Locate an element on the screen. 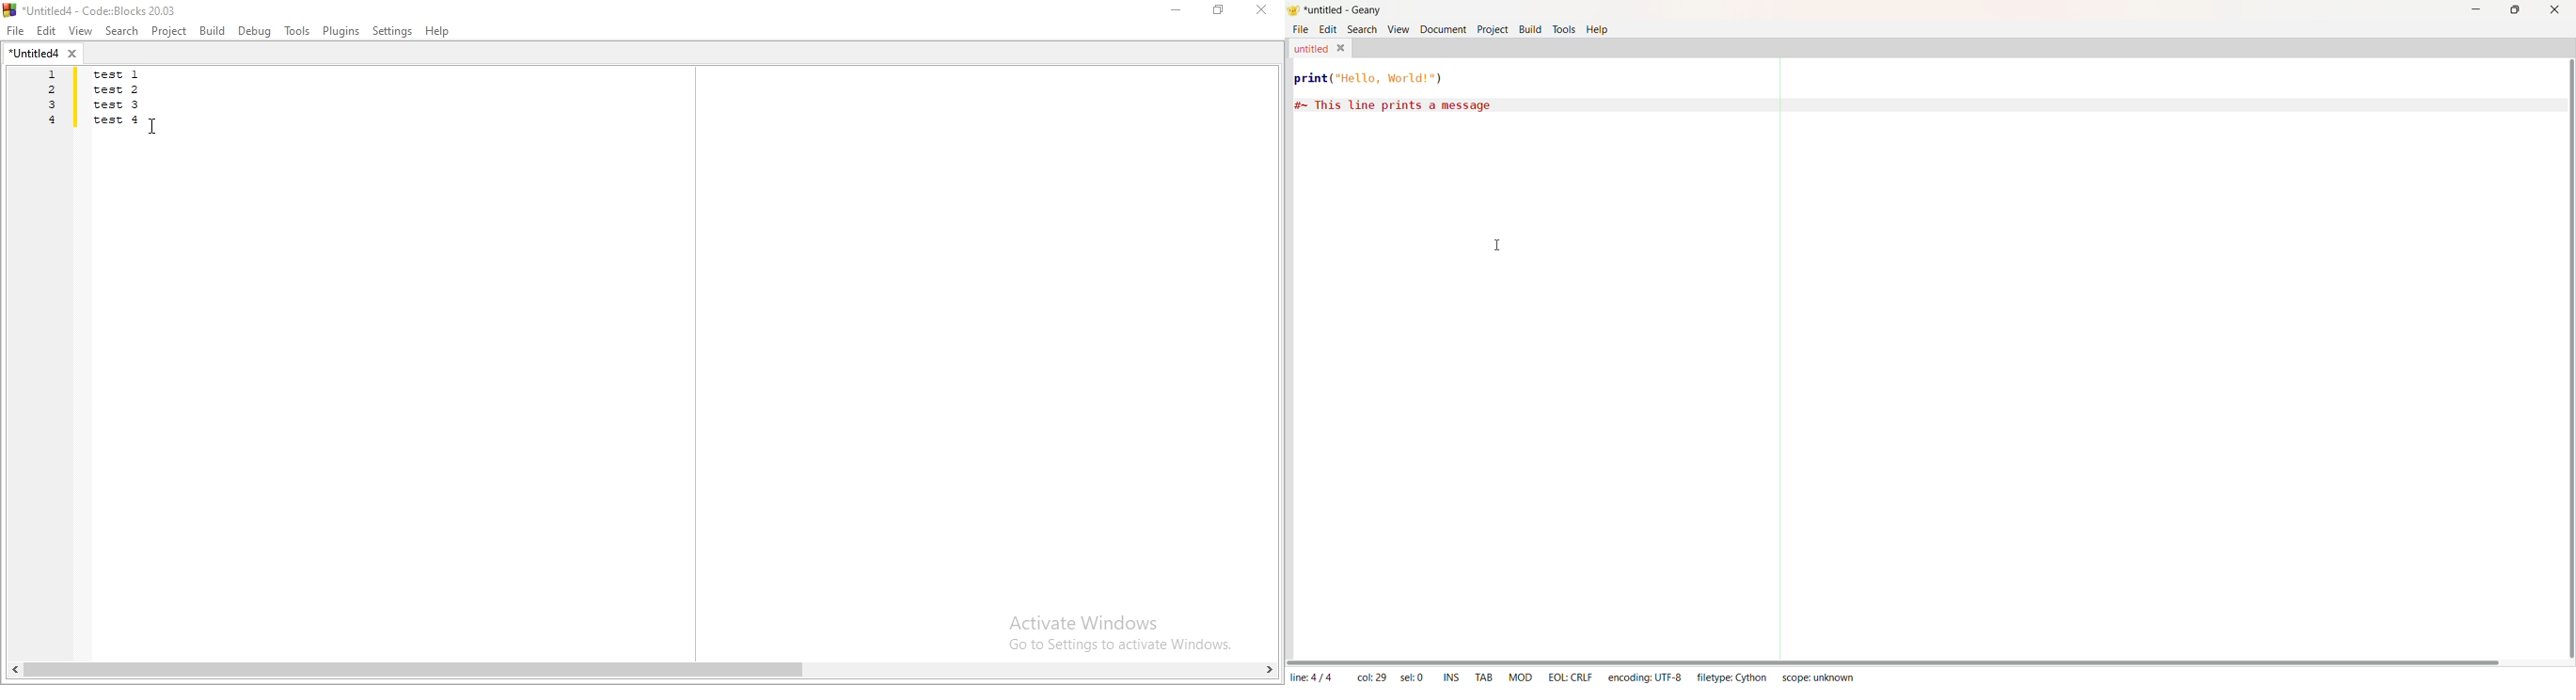 The height and width of the screenshot is (700, 2576). scroll bar is located at coordinates (642, 672).